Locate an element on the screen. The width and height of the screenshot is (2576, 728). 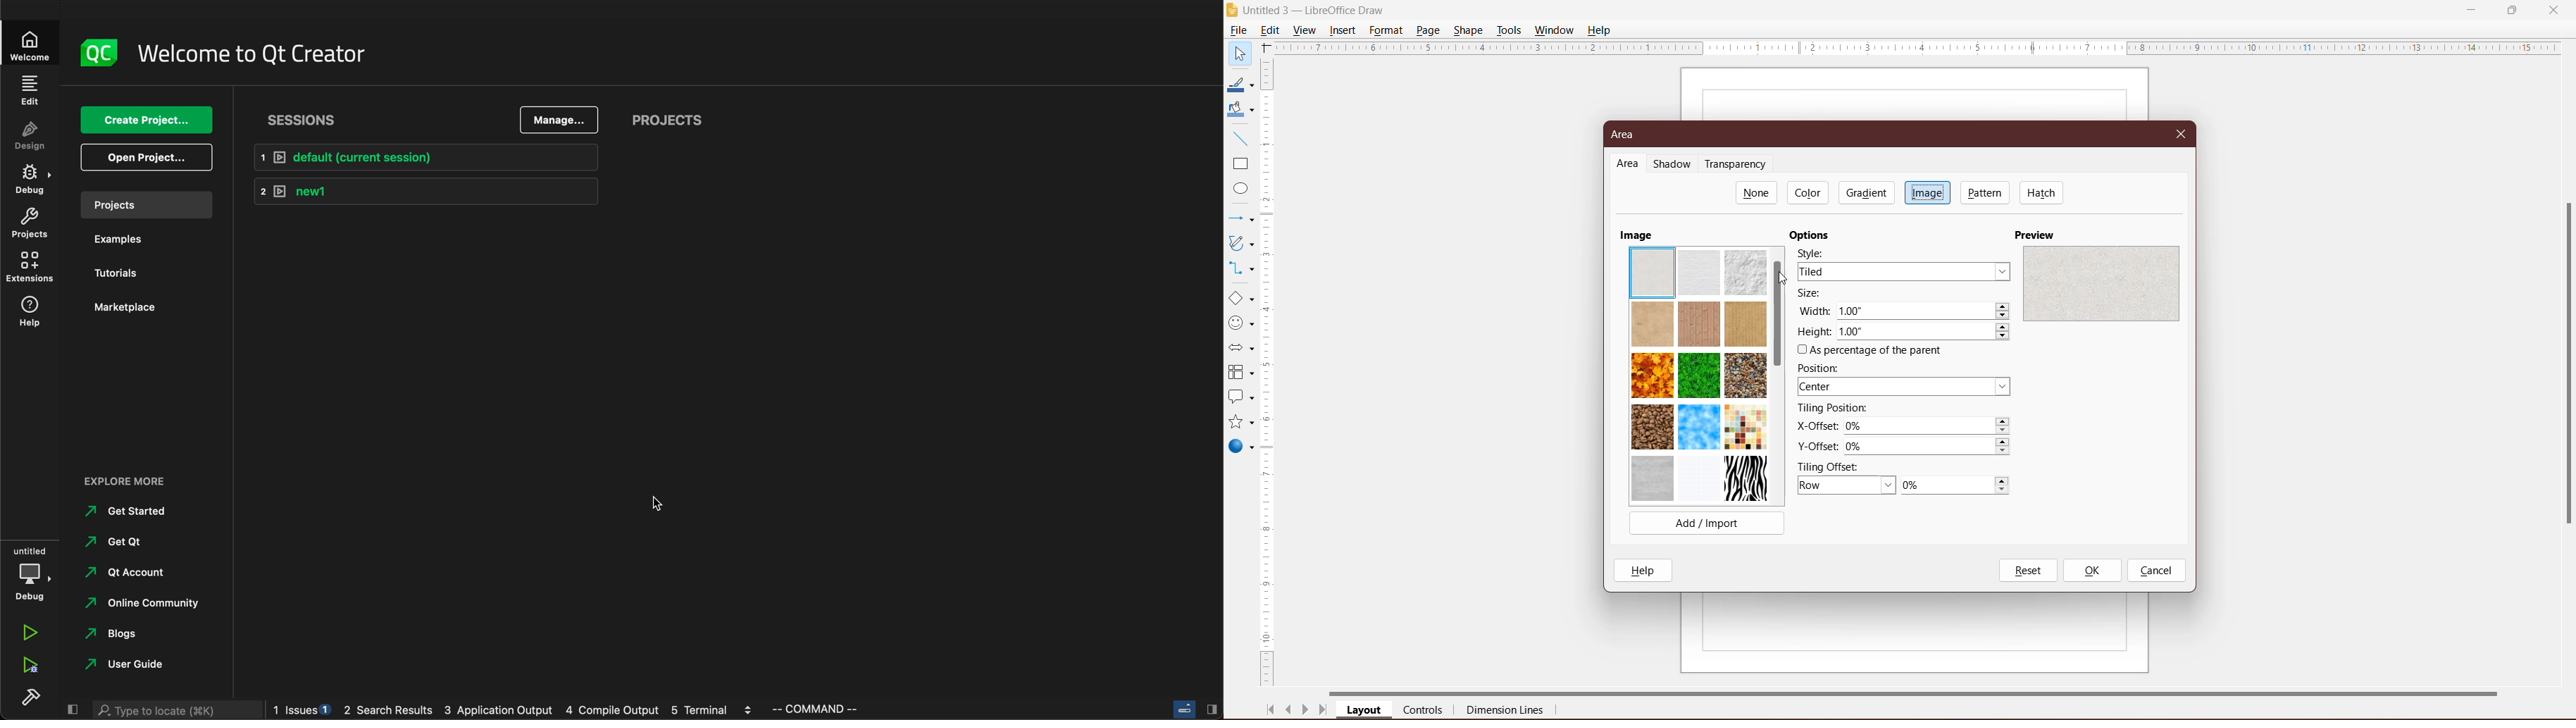
default is located at coordinates (427, 159).